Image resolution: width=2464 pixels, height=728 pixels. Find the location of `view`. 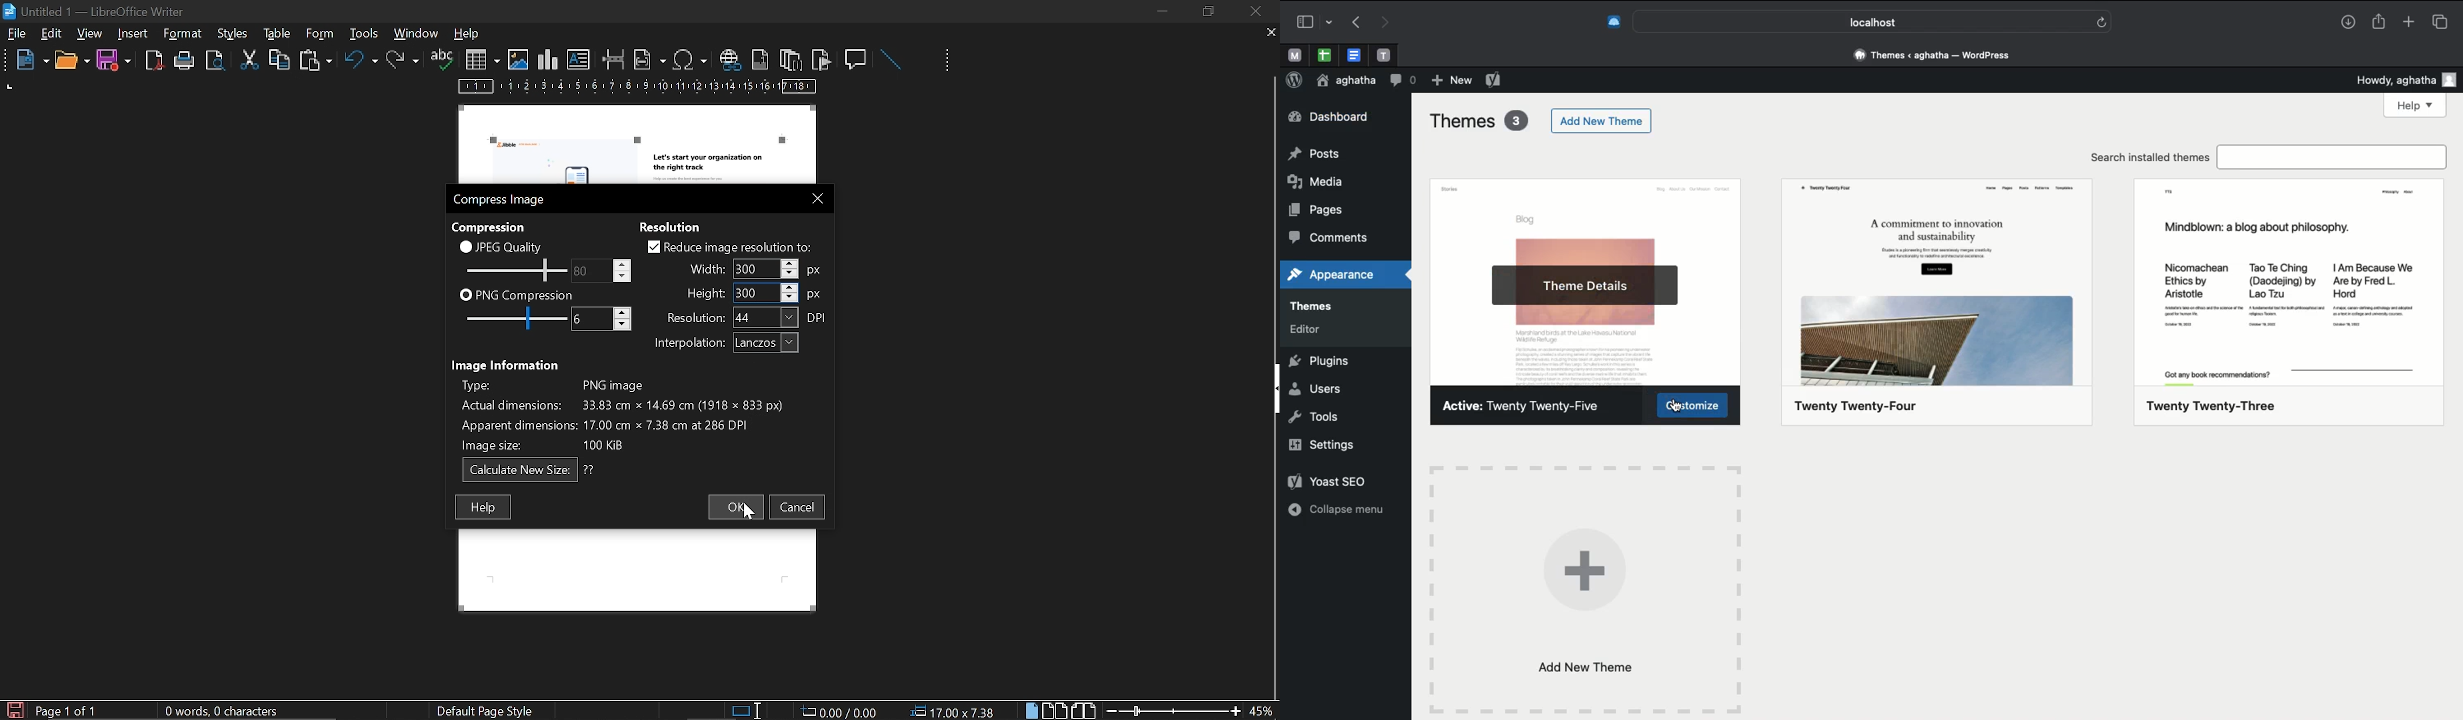

view is located at coordinates (91, 33).